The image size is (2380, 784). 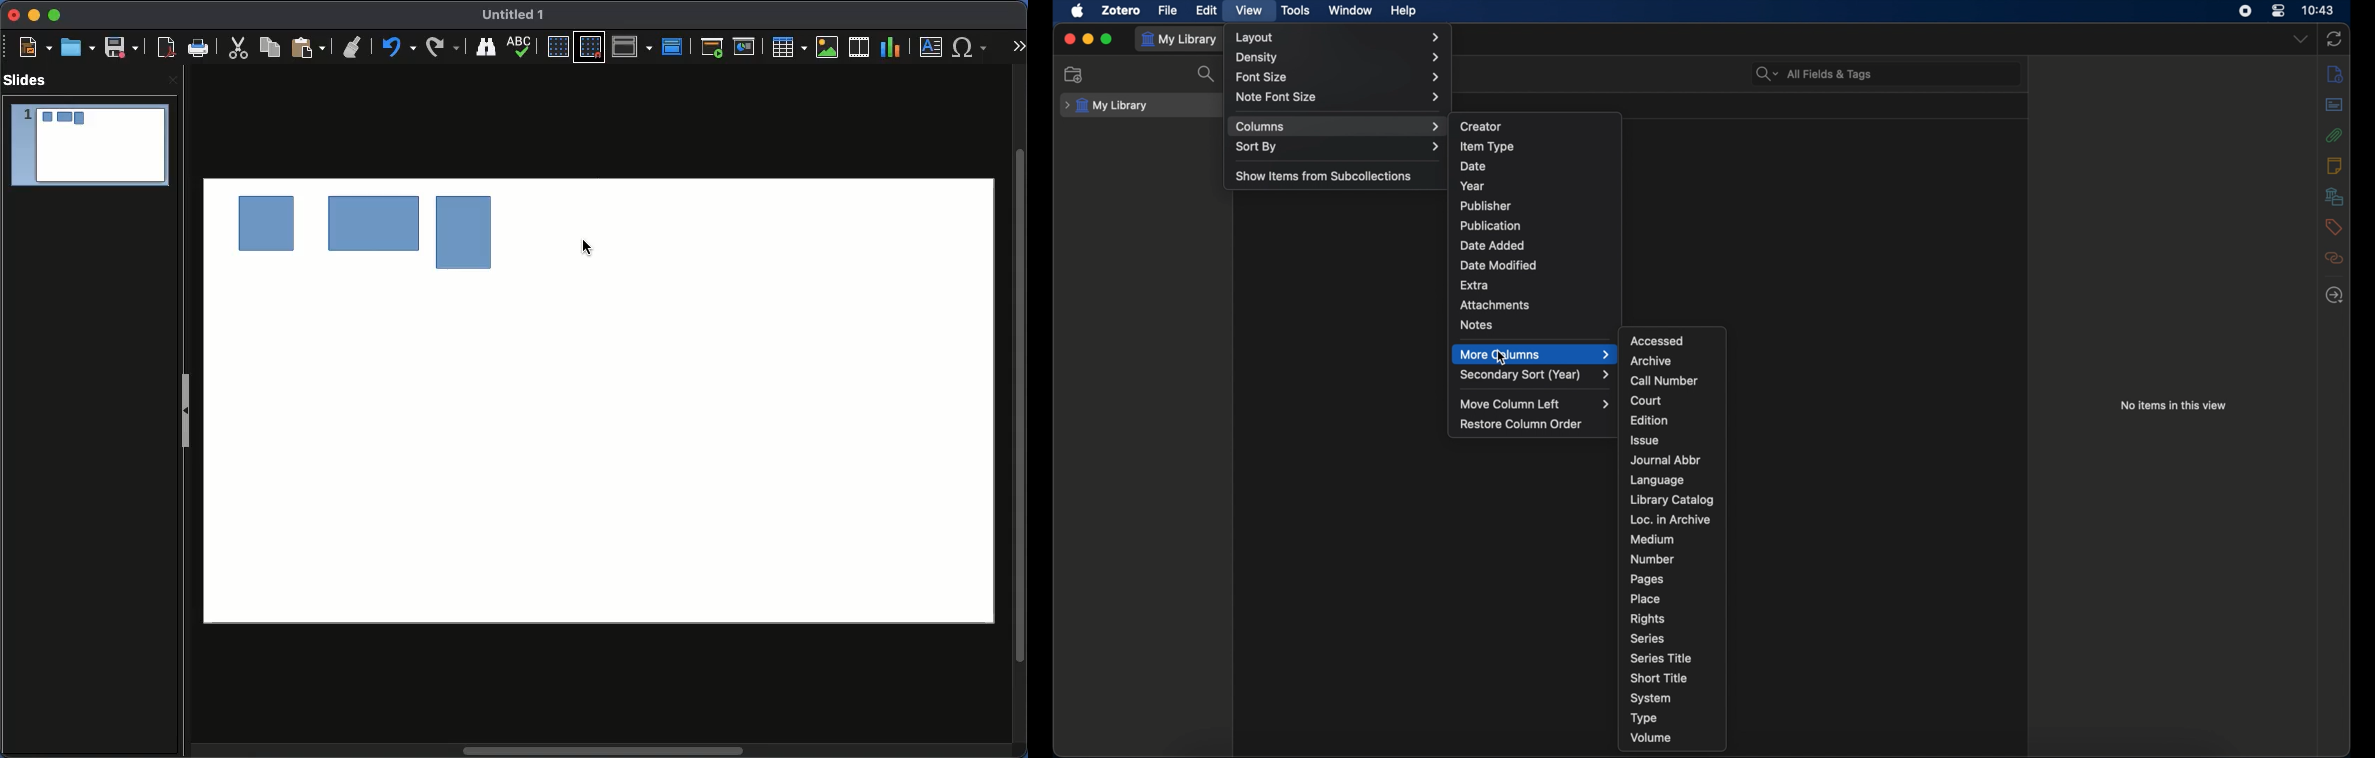 What do you see at coordinates (1644, 717) in the screenshot?
I see `type` at bounding box center [1644, 717].